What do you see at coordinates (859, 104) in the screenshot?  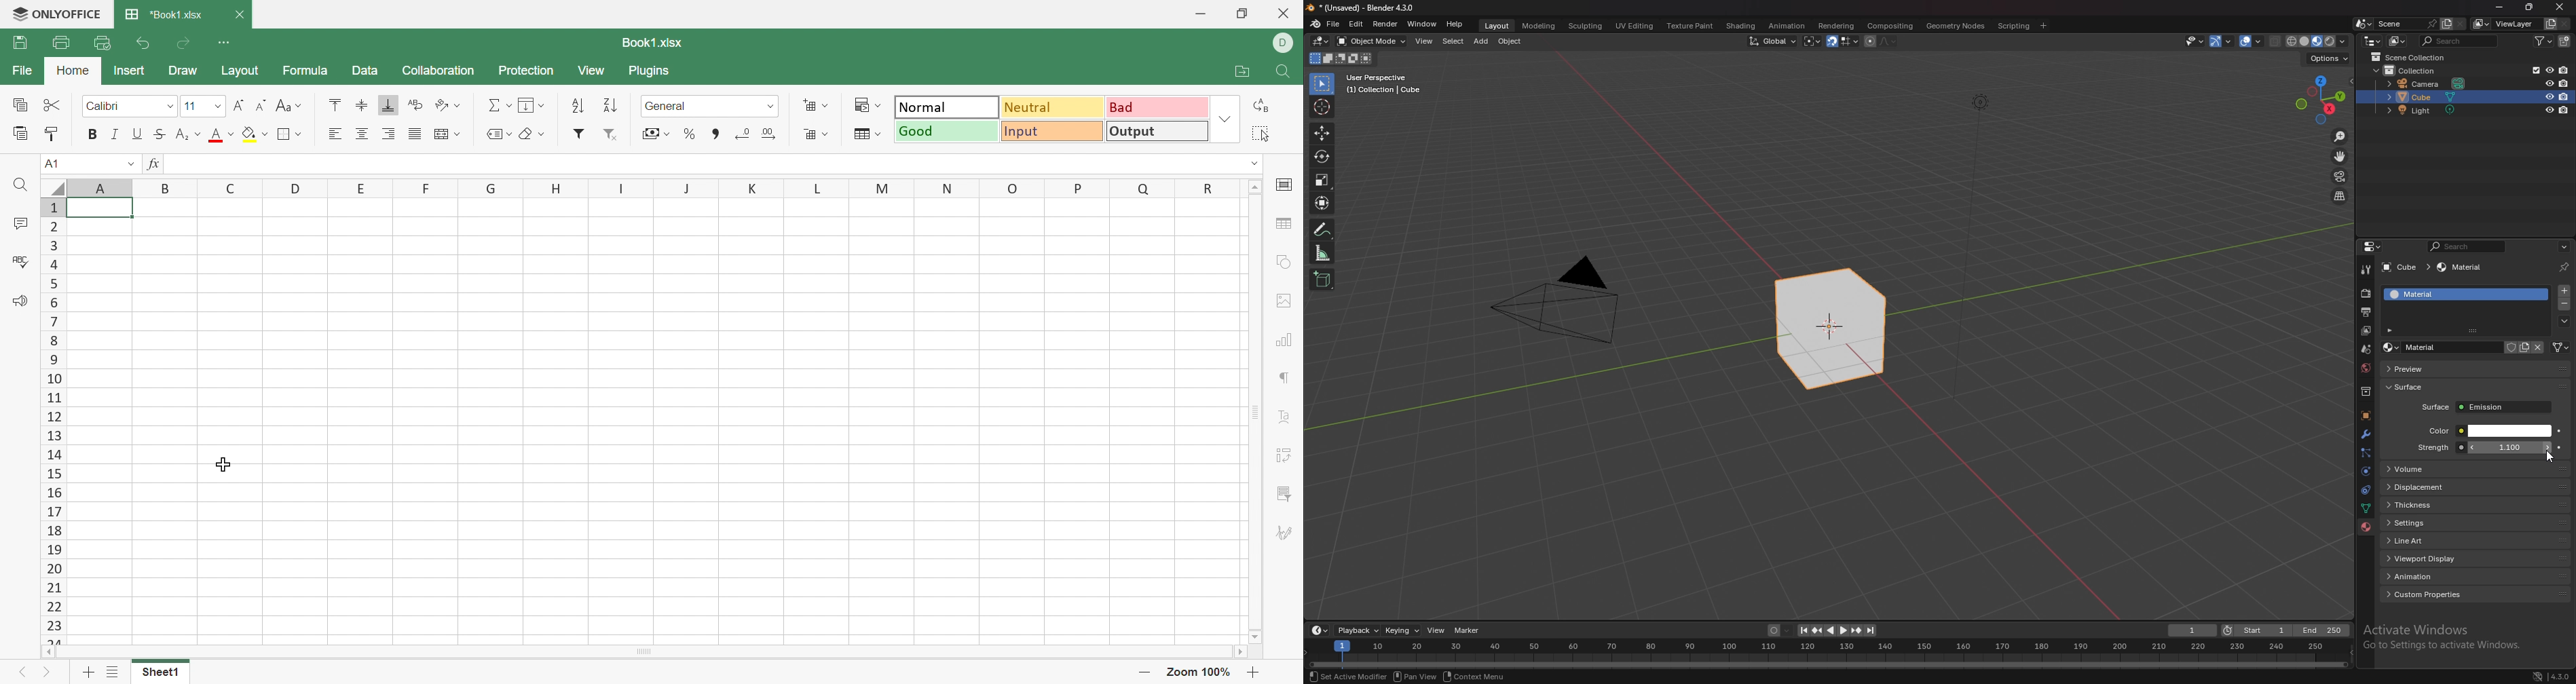 I see `Conditional formatting` at bounding box center [859, 104].